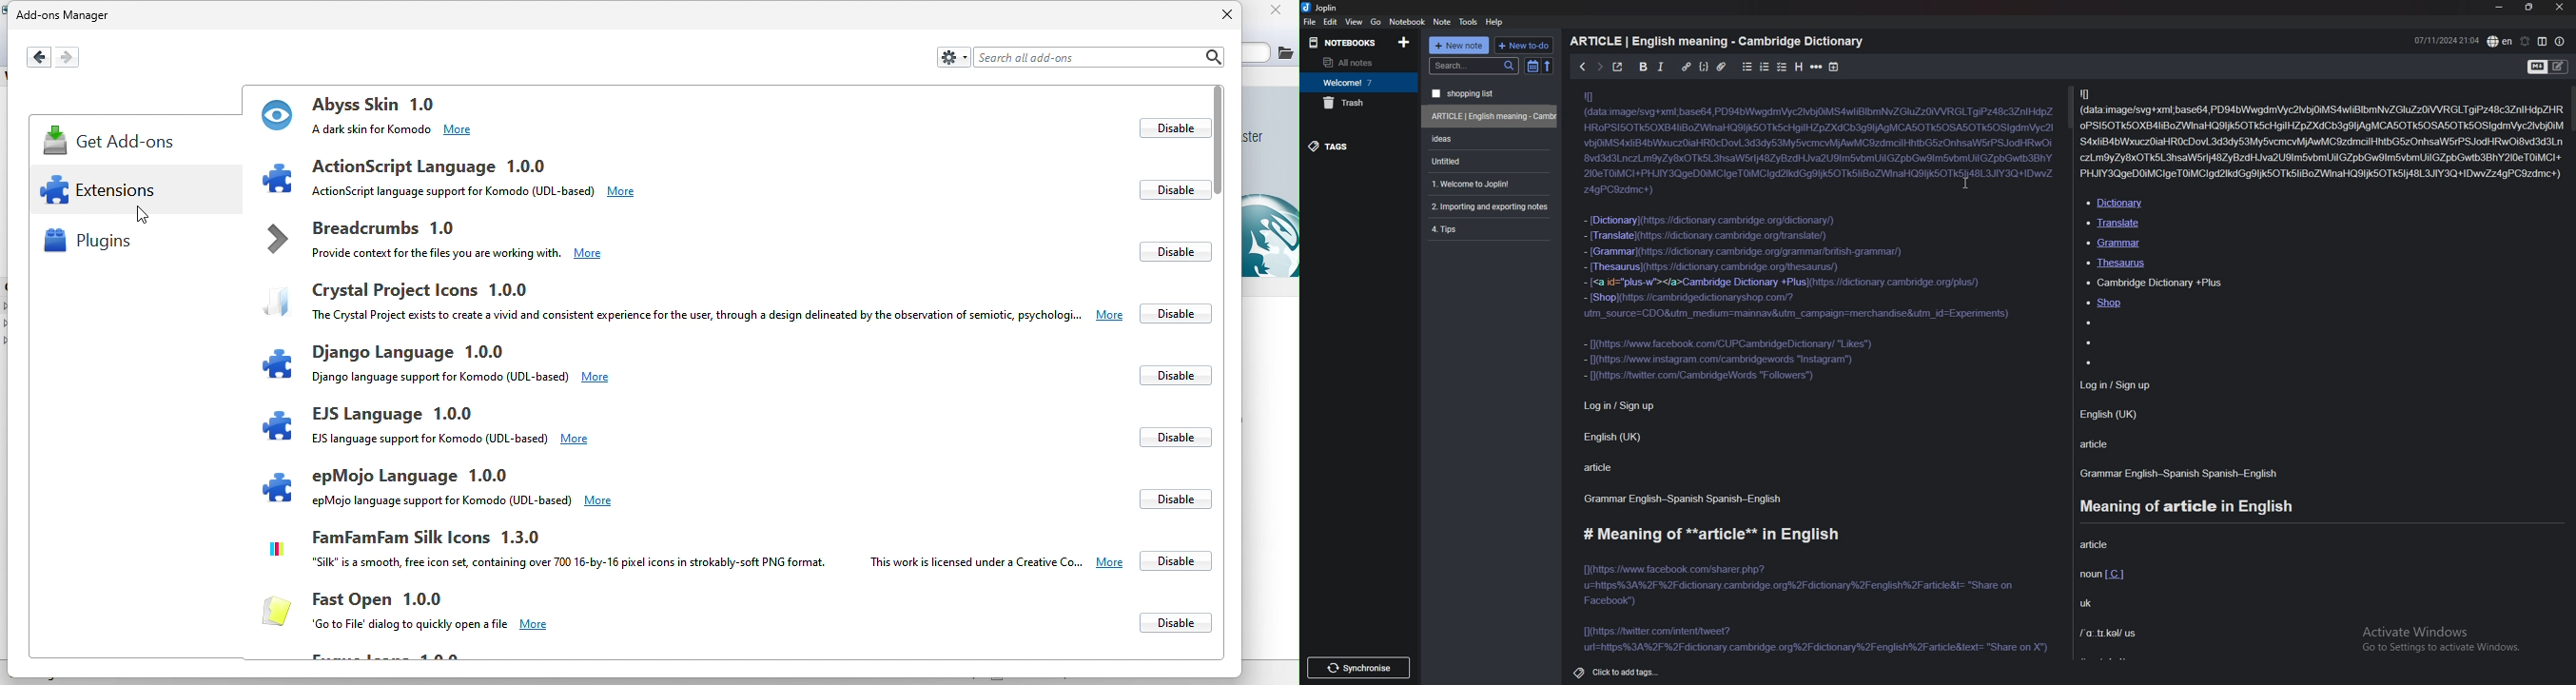 The height and width of the screenshot is (700, 2576). I want to click on note, so click(1490, 206).